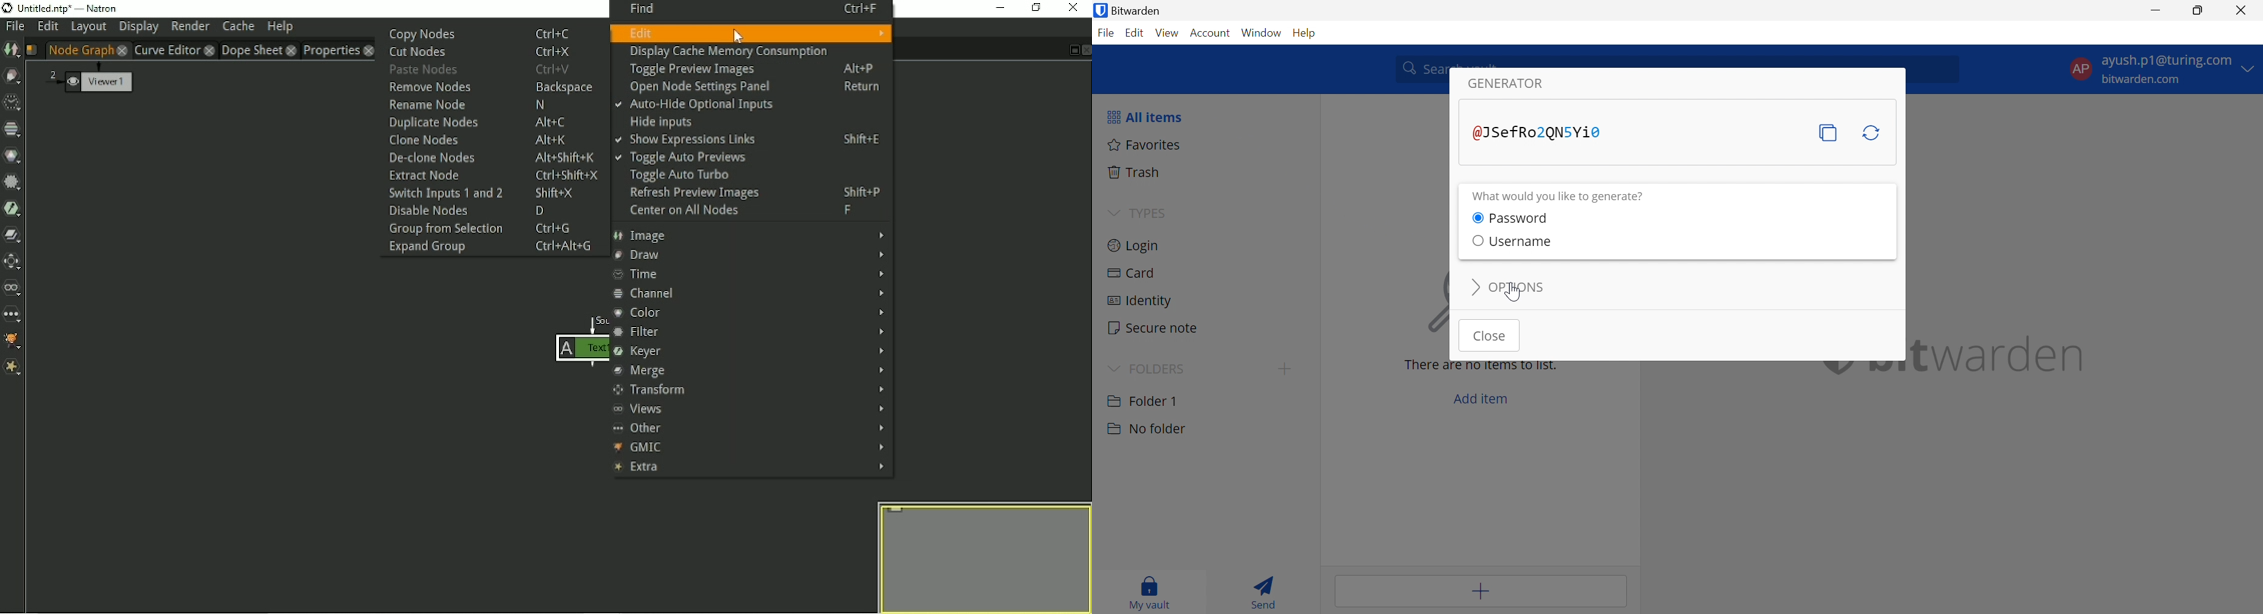  What do you see at coordinates (752, 69) in the screenshot?
I see `Toggle Preview Images` at bounding box center [752, 69].